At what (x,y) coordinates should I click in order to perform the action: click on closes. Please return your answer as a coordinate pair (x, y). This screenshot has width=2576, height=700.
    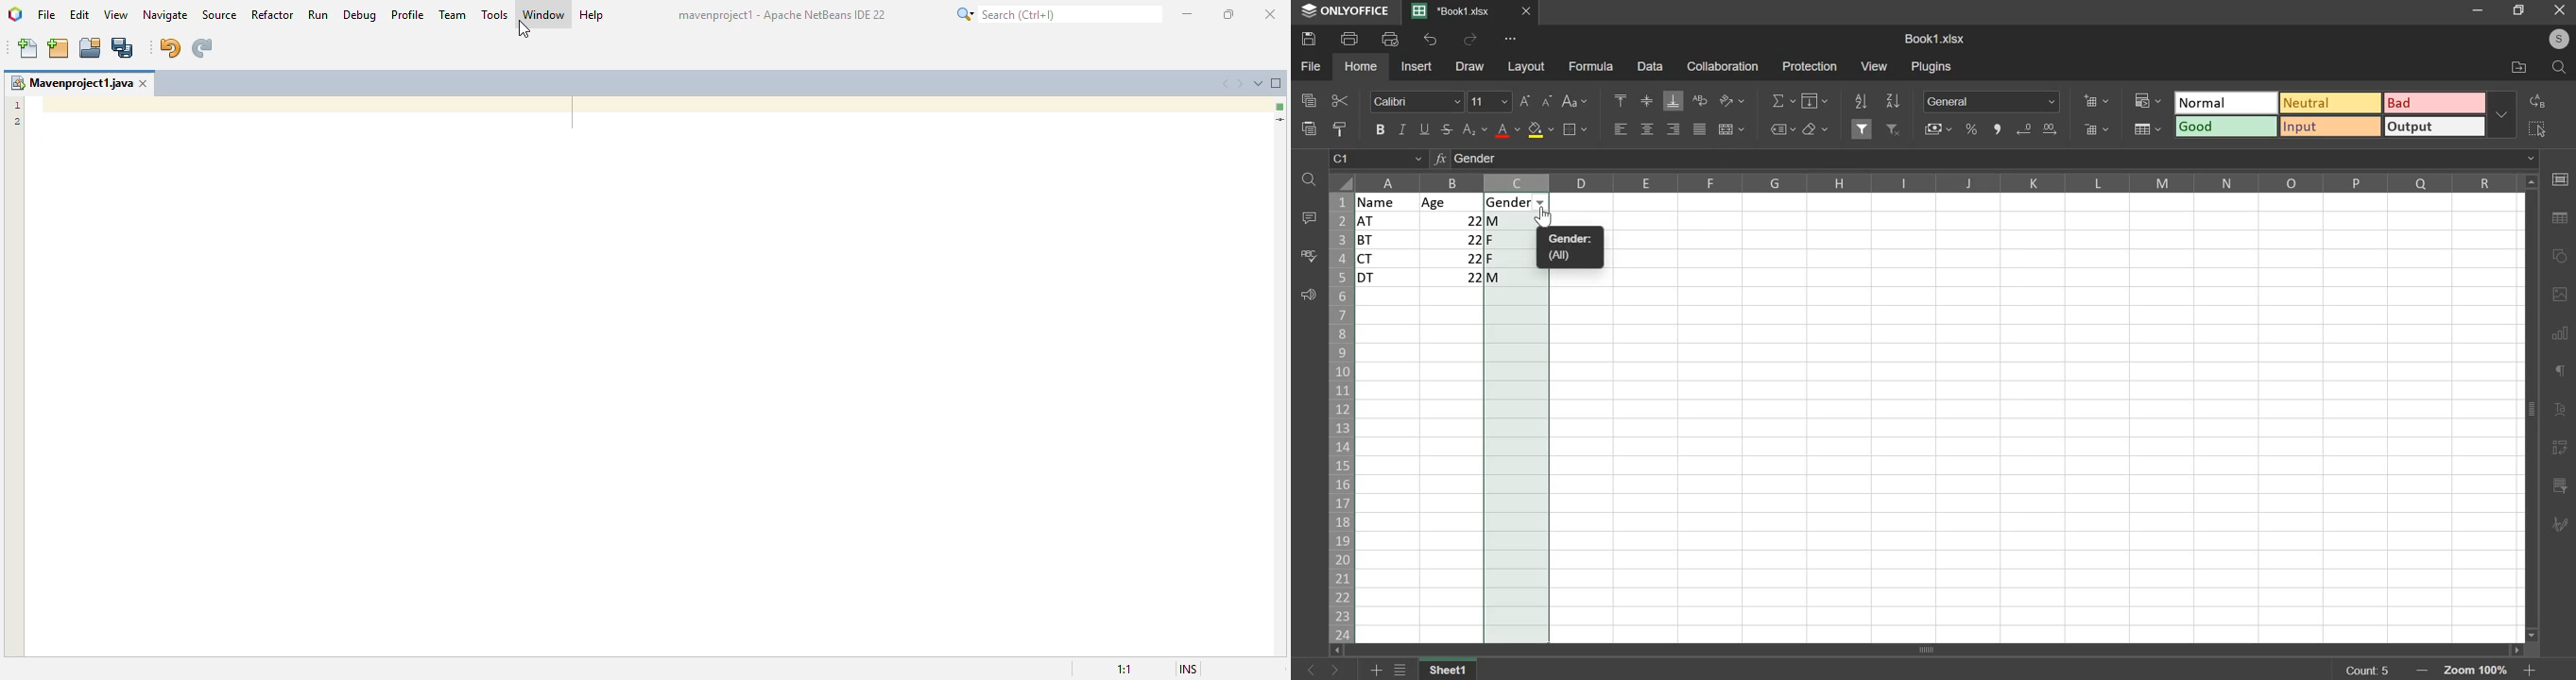
    Looking at the image, I should click on (1527, 11).